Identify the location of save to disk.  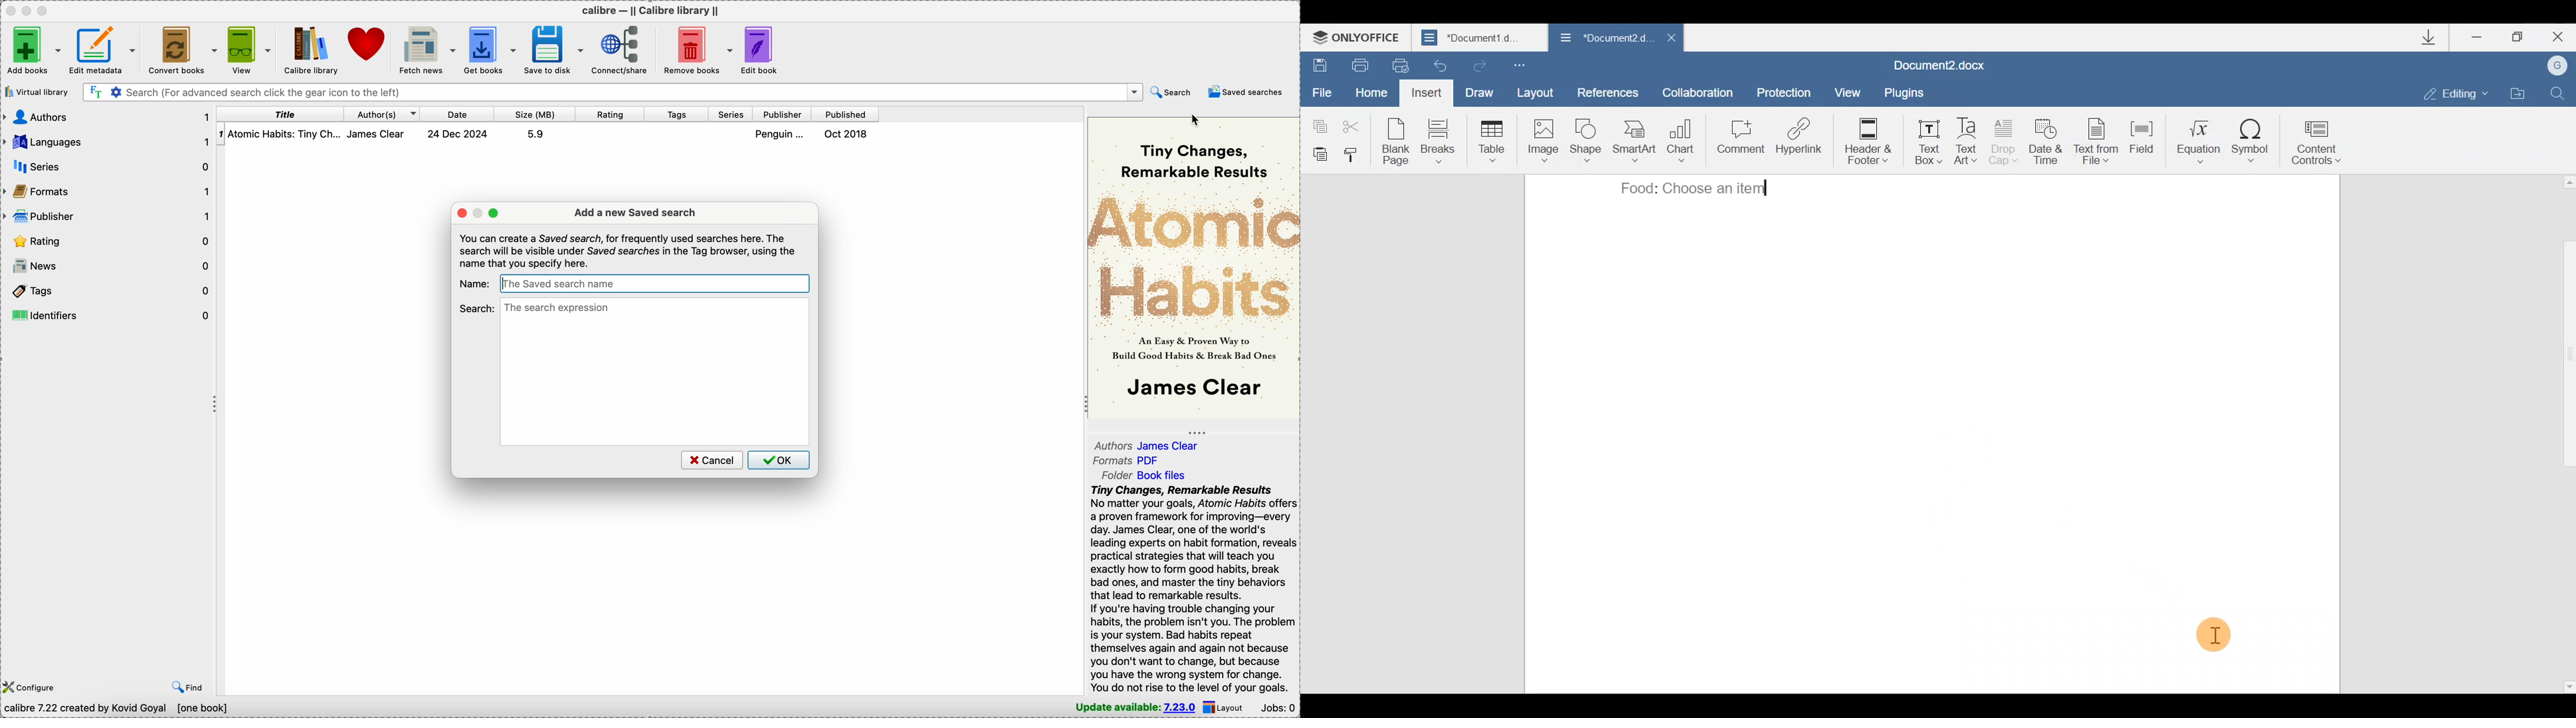
(556, 49).